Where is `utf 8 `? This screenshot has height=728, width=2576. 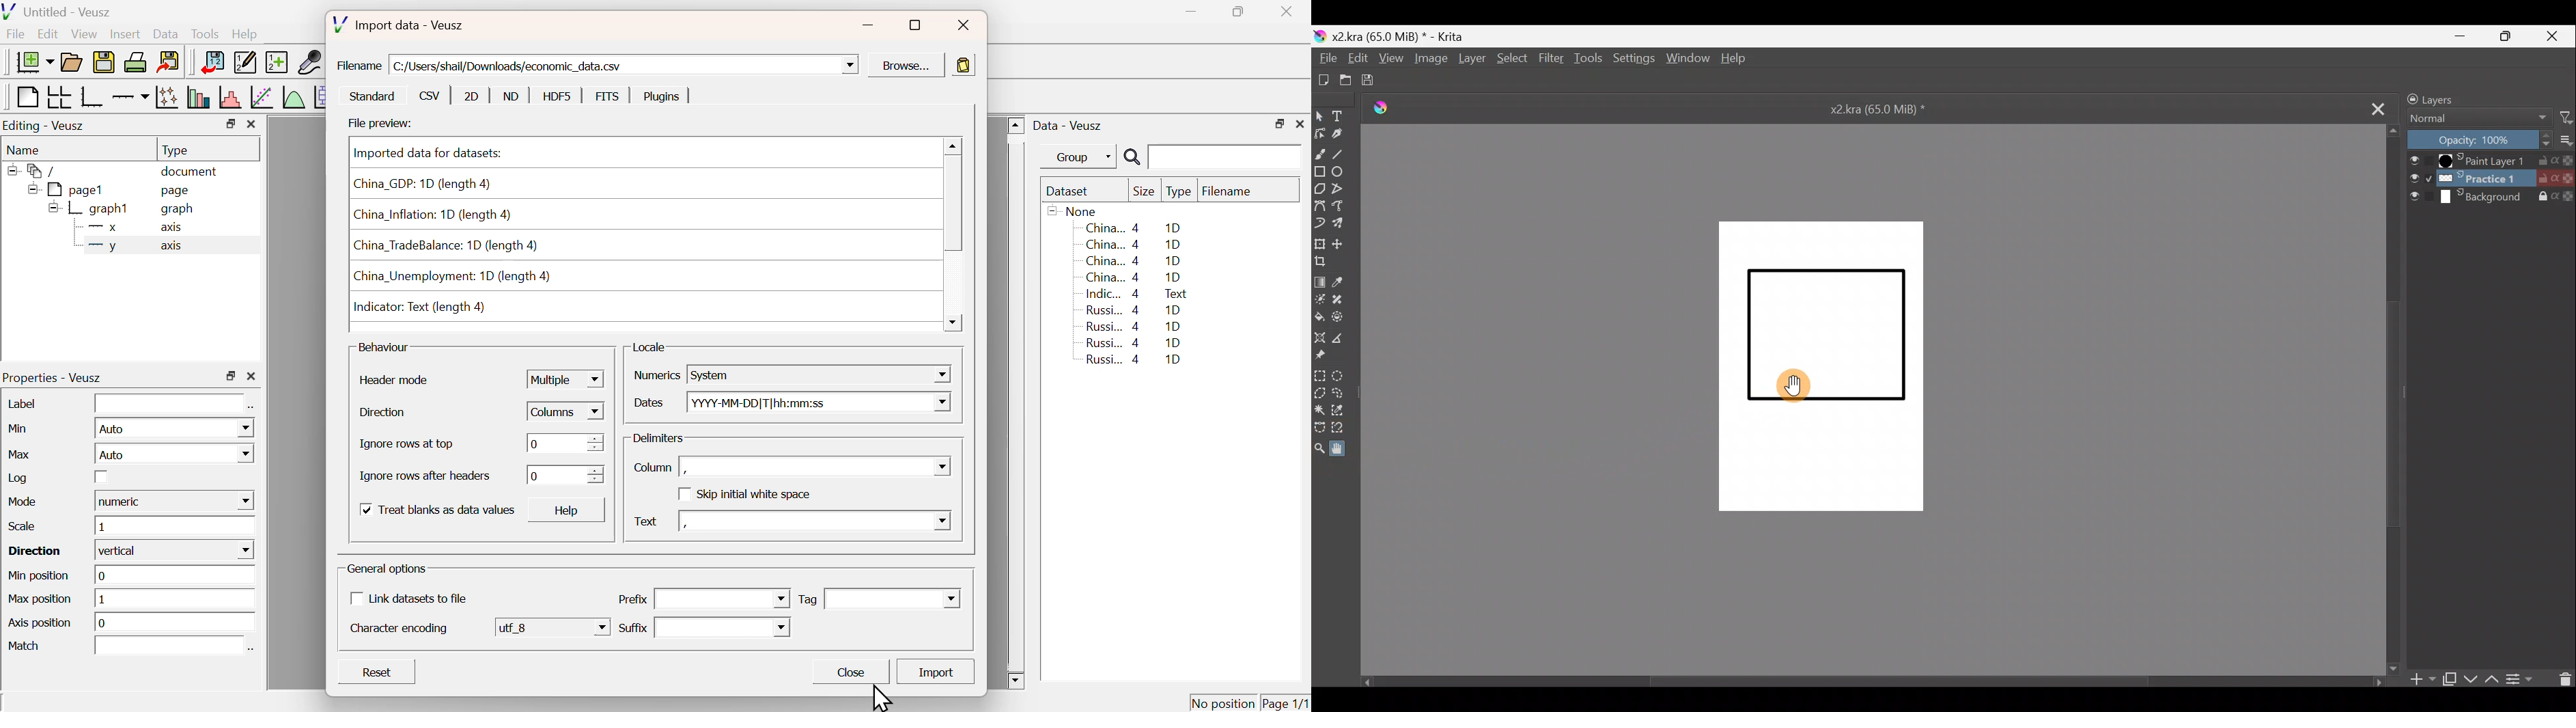
utf 8  is located at coordinates (552, 628).